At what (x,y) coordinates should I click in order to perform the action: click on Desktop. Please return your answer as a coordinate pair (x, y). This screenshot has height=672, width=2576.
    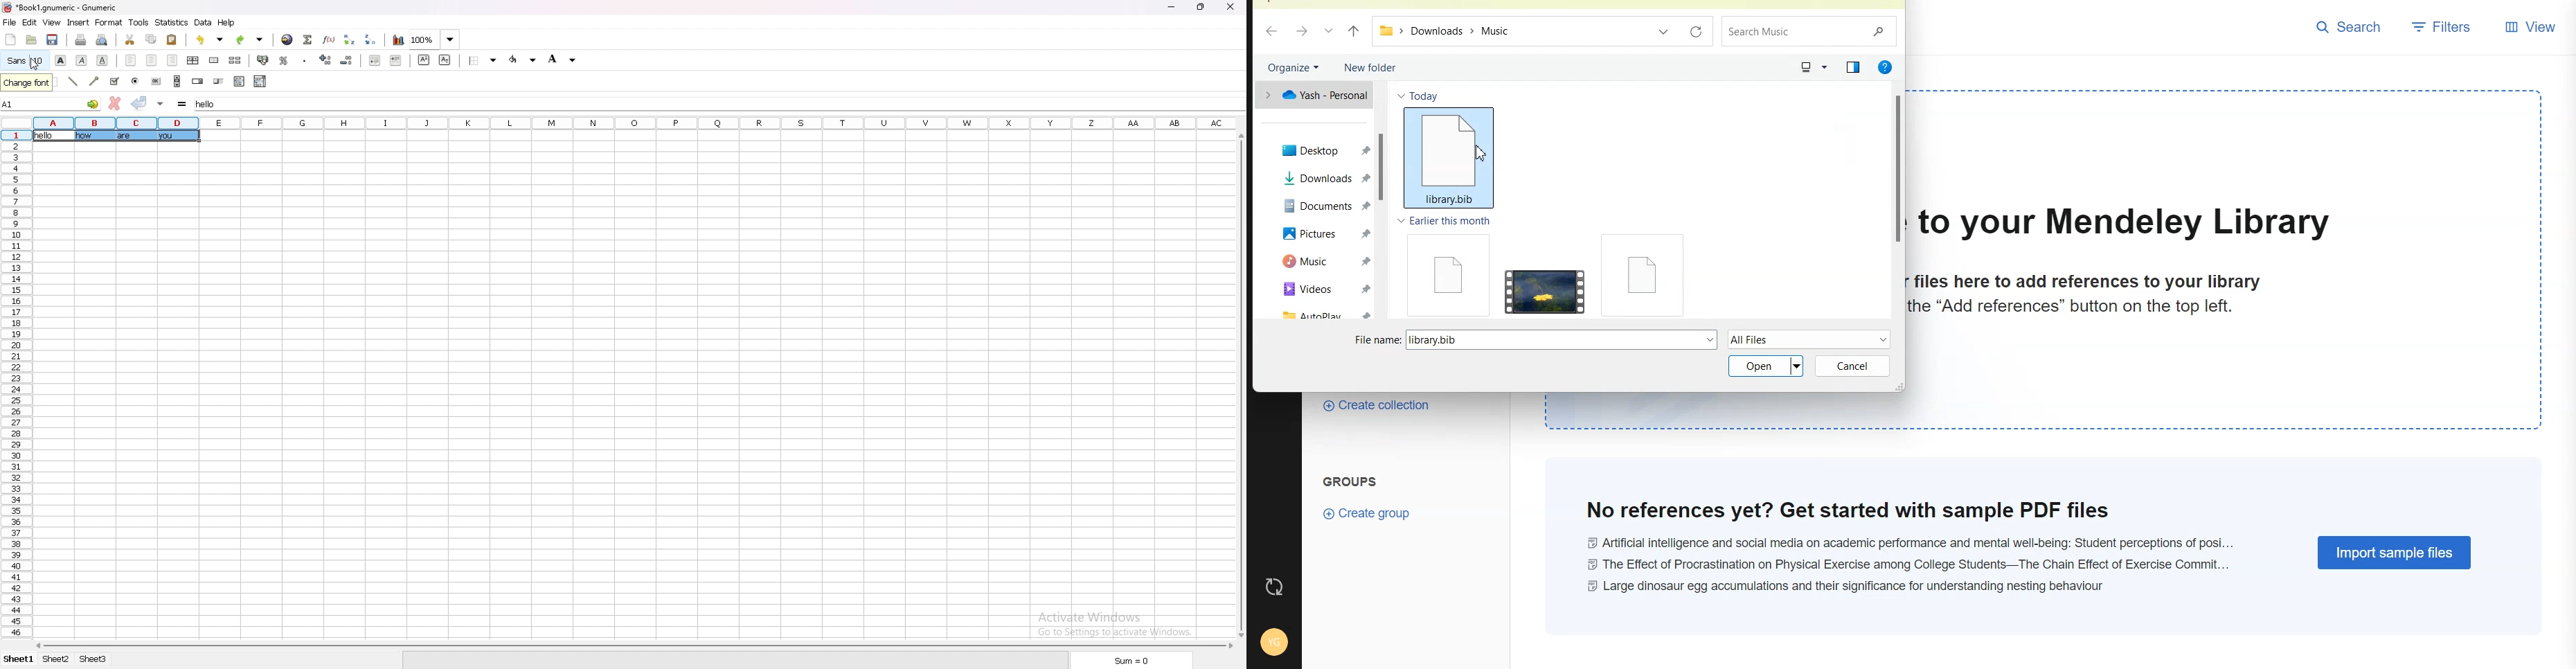
    Looking at the image, I should click on (1319, 150).